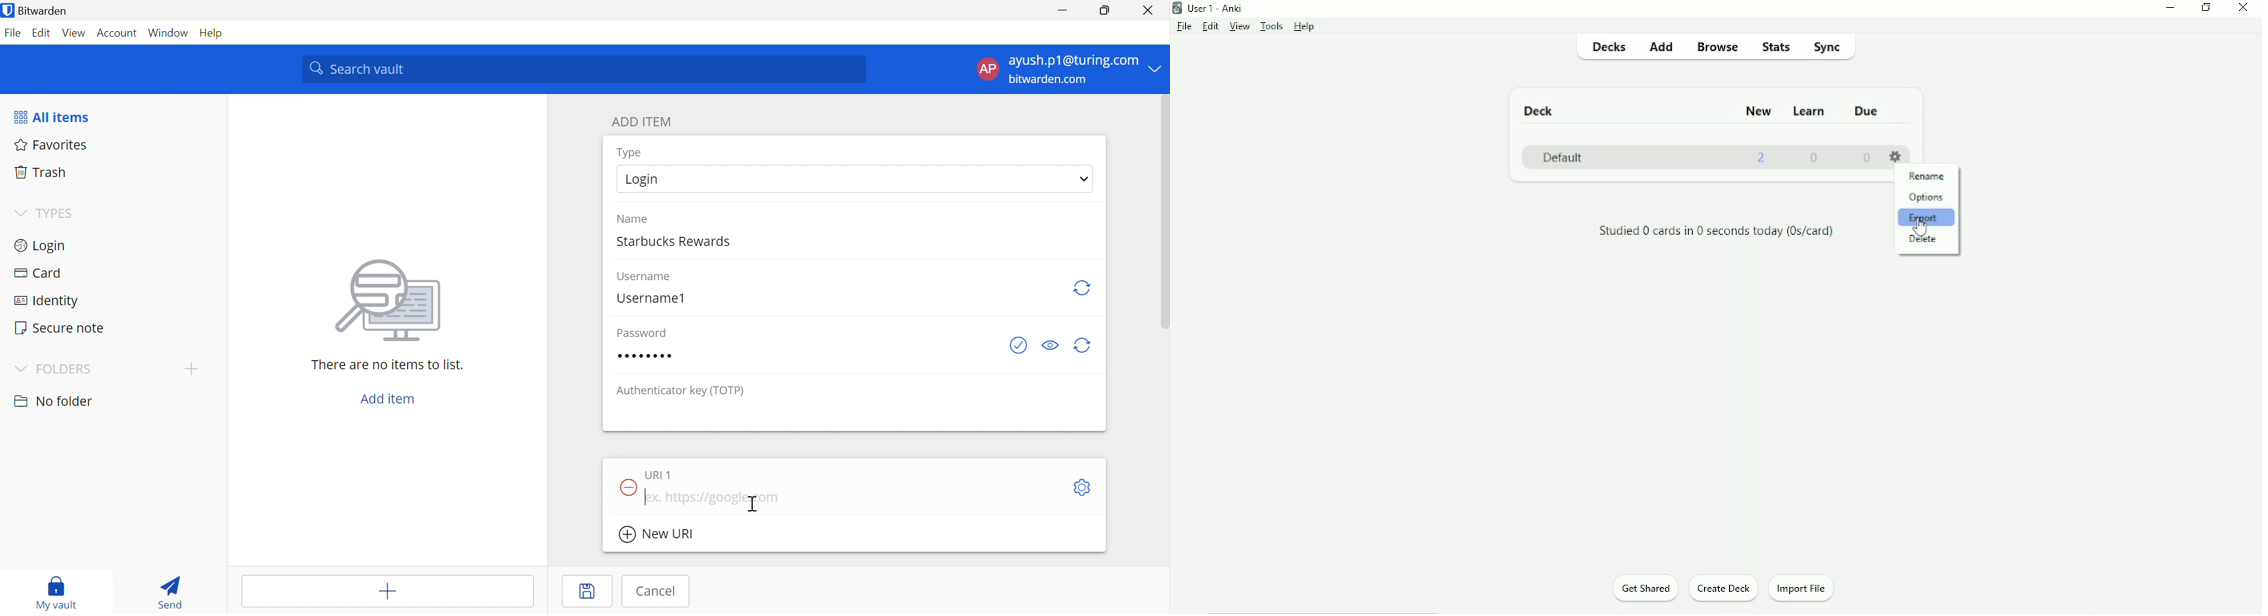 This screenshot has width=2268, height=616. Describe the element at coordinates (1893, 157) in the screenshot. I see `Settings` at that location.